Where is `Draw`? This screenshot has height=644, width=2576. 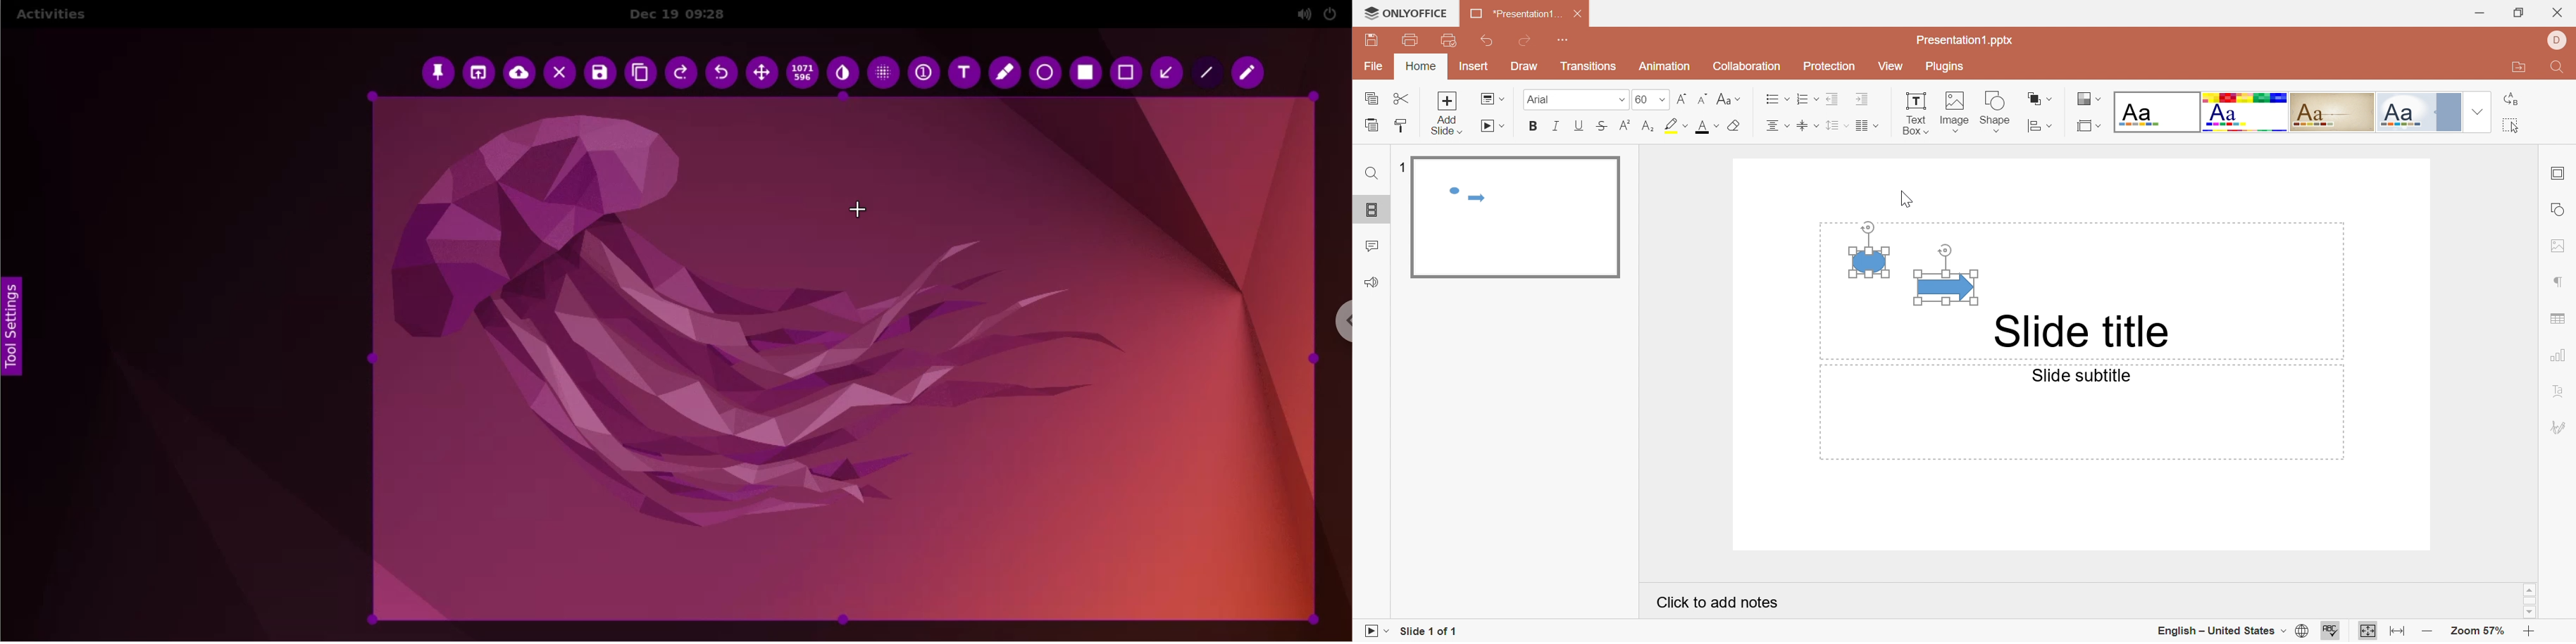
Draw is located at coordinates (1529, 68).